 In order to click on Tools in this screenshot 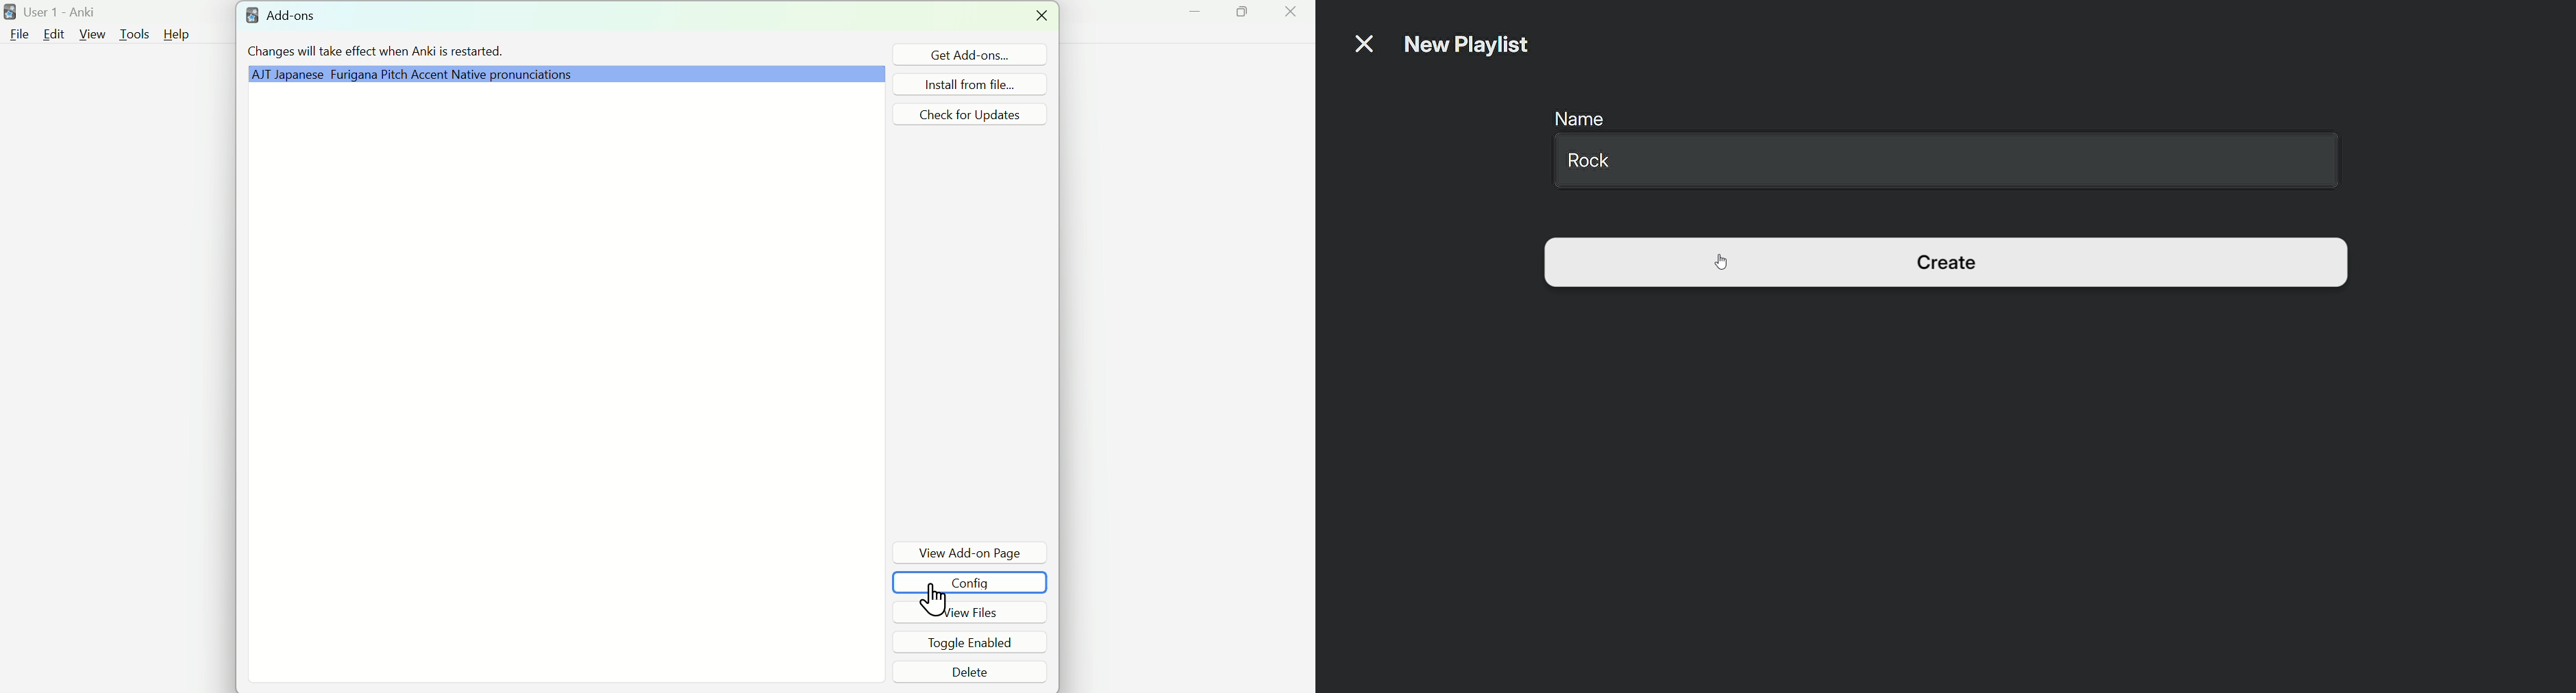, I will do `click(134, 35)`.